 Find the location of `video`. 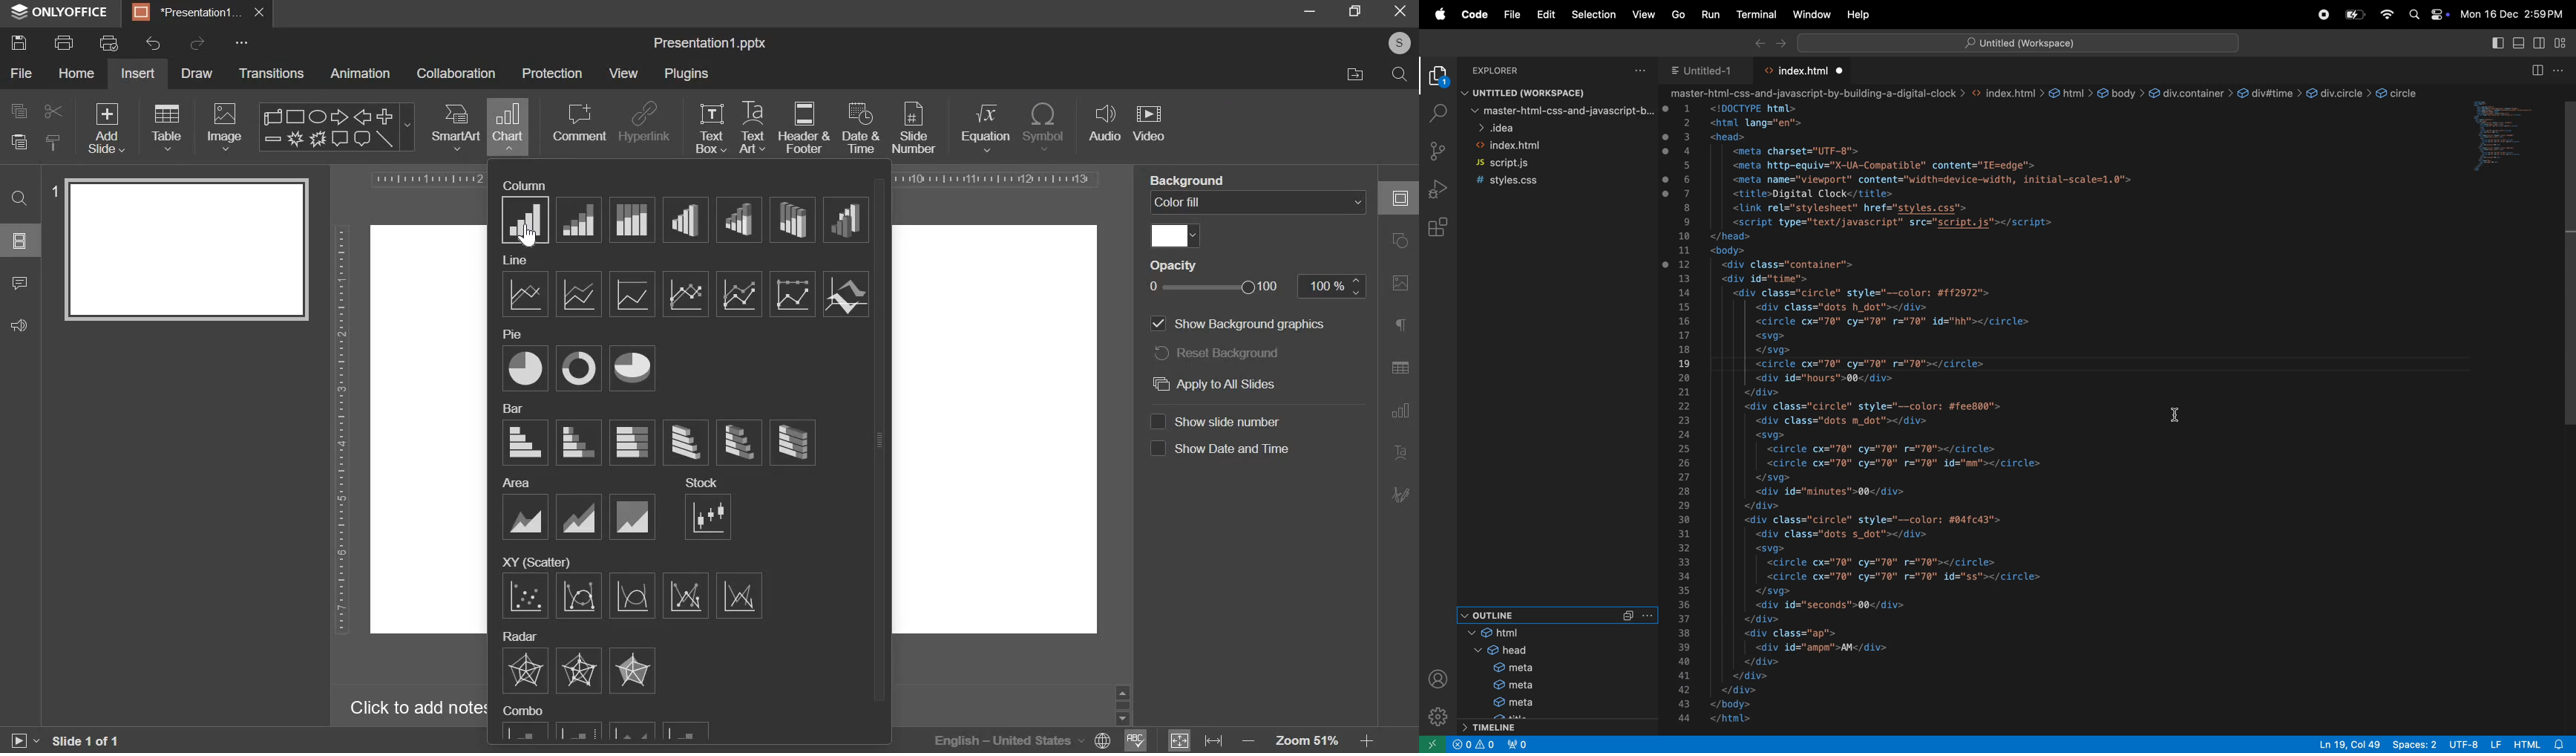

video is located at coordinates (1150, 122).